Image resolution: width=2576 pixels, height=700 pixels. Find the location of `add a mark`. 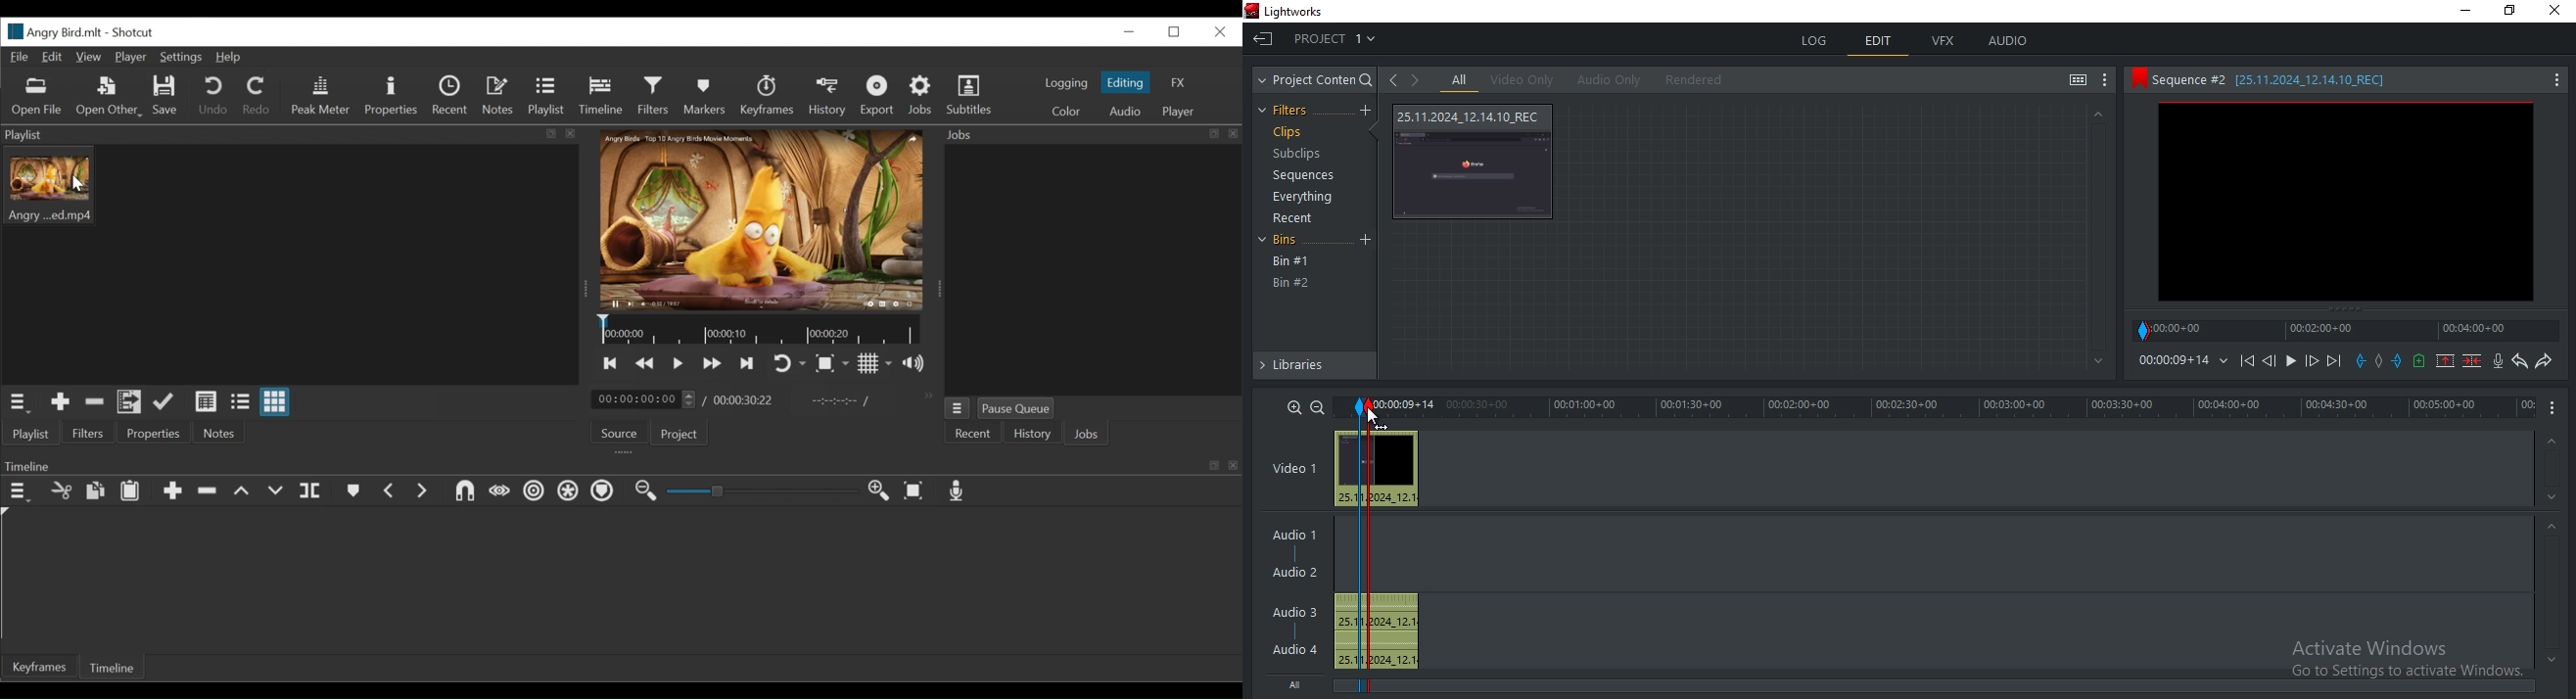

add a mark is located at coordinates (2379, 361).